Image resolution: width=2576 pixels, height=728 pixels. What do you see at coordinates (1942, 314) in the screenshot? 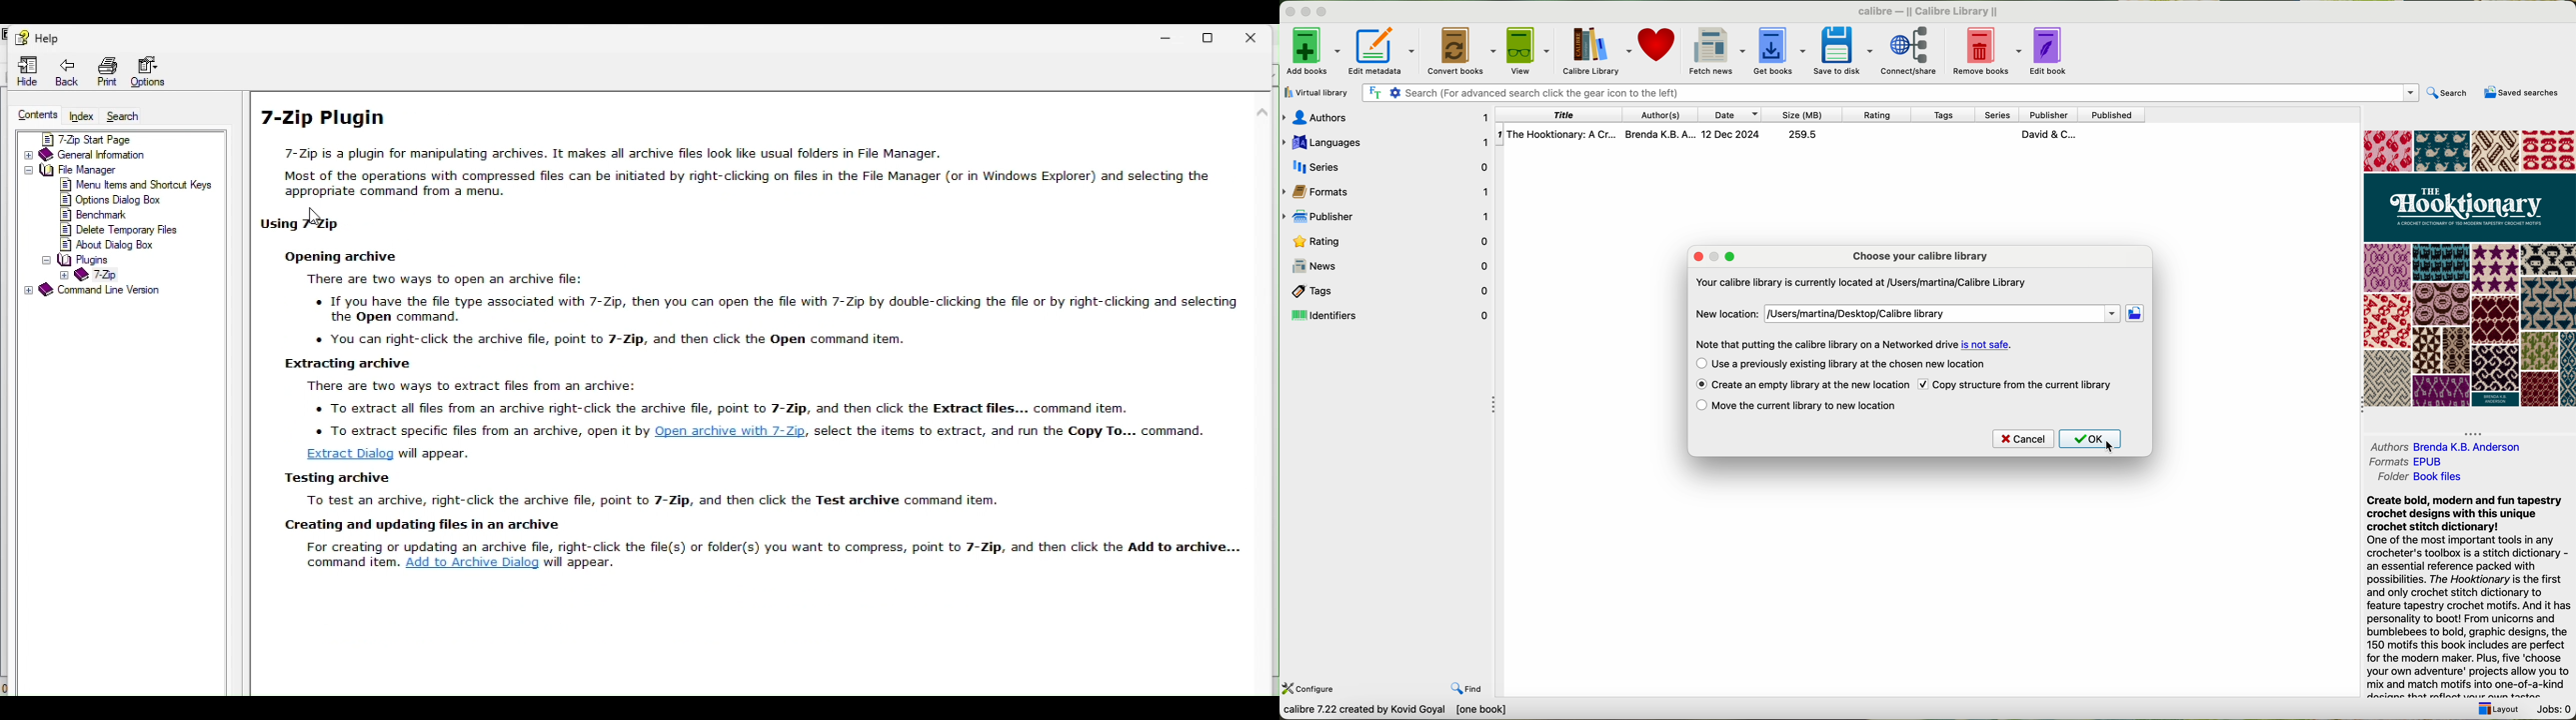
I see `new location` at bounding box center [1942, 314].